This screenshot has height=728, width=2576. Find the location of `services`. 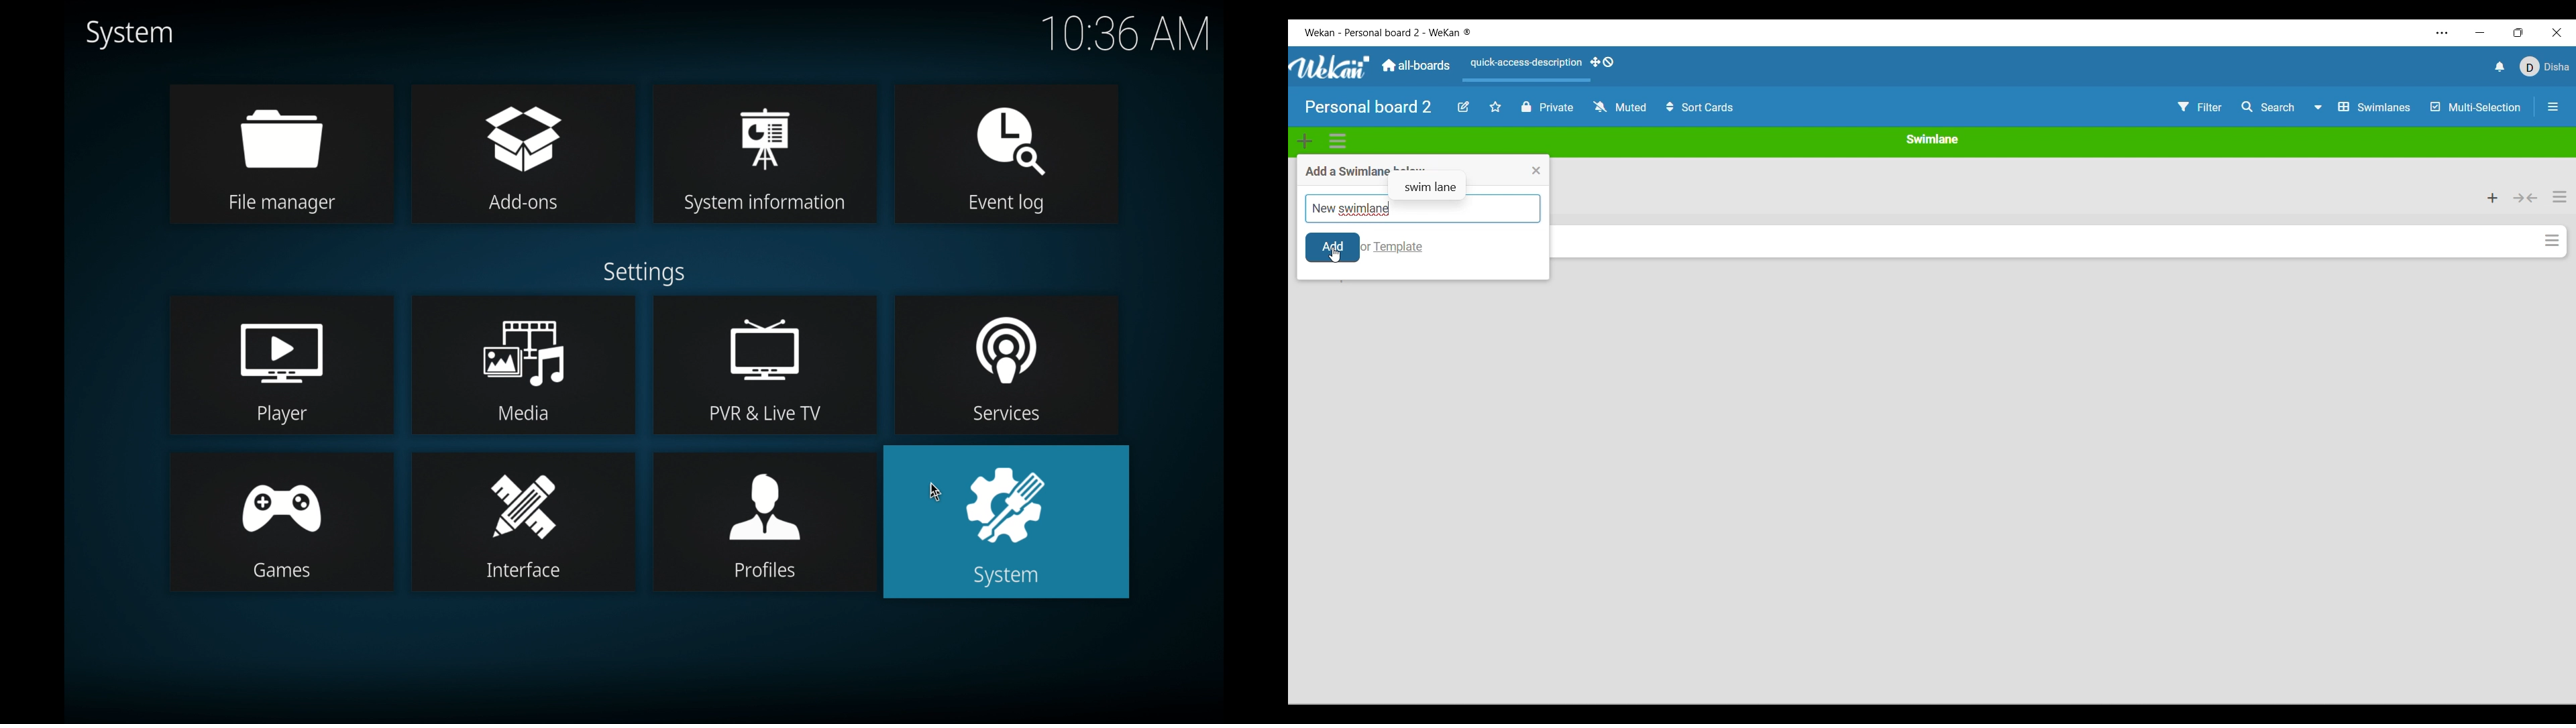

services is located at coordinates (1008, 363).